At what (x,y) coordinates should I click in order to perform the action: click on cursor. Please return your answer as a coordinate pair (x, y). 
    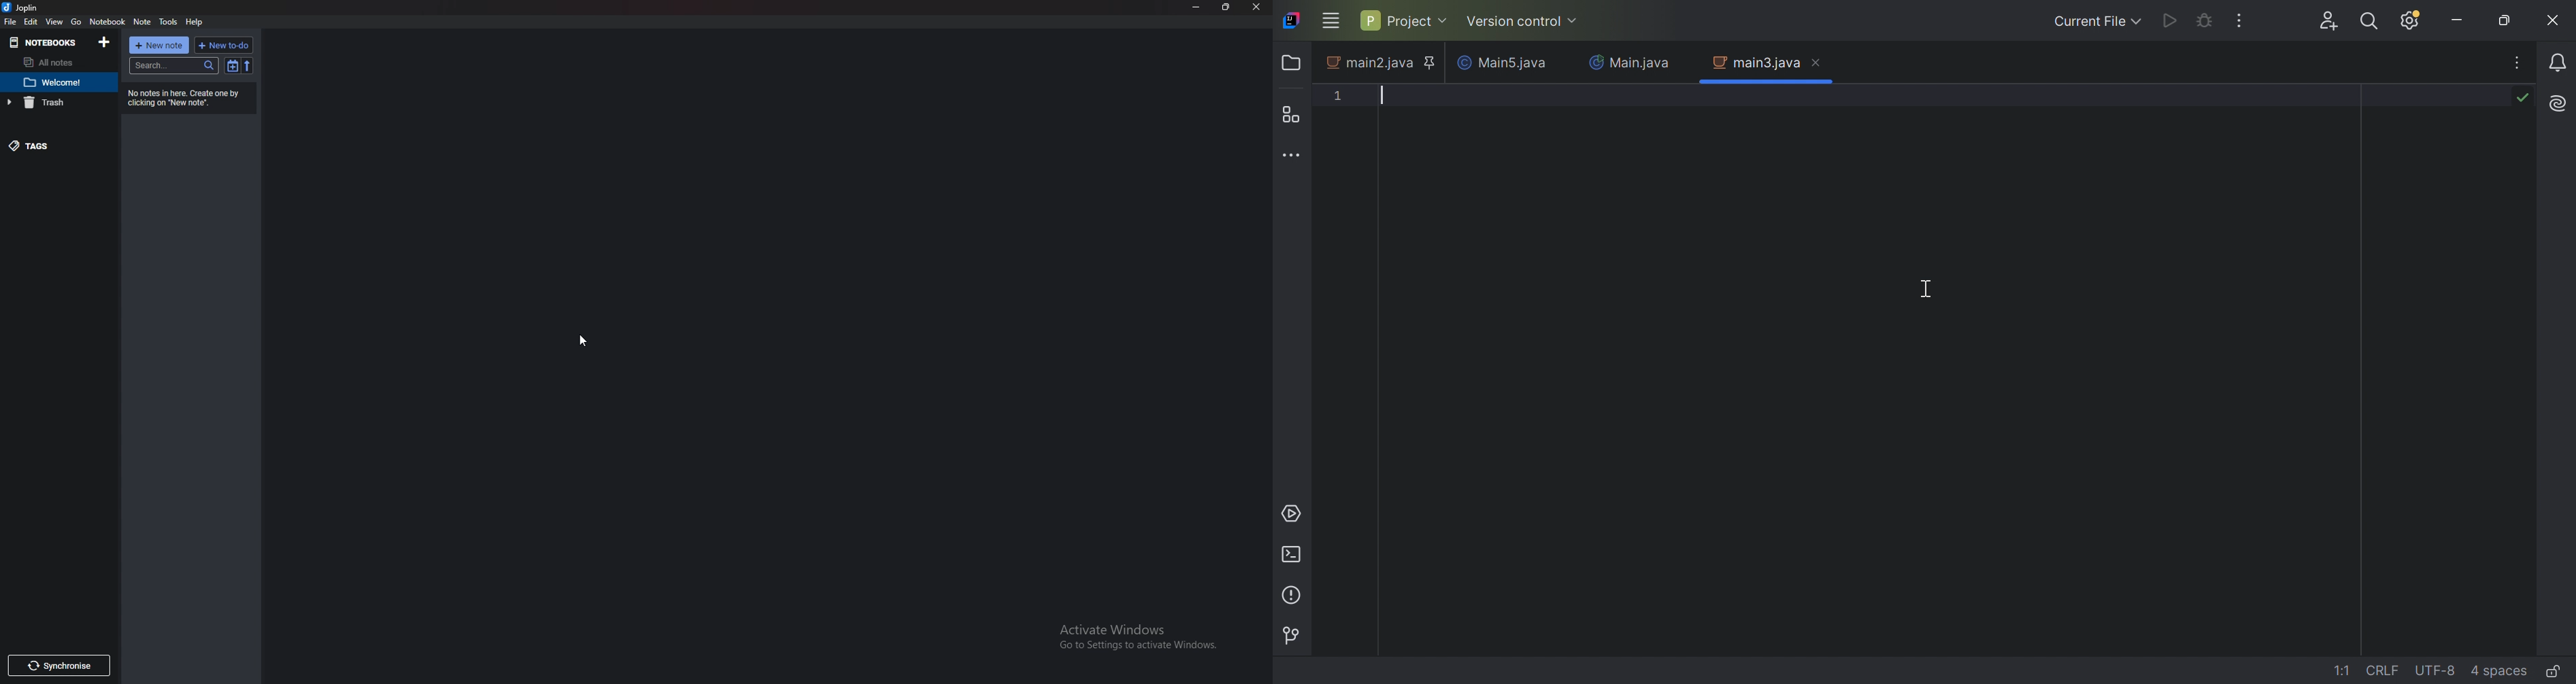
    Looking at the image, I should click on (582, 340).